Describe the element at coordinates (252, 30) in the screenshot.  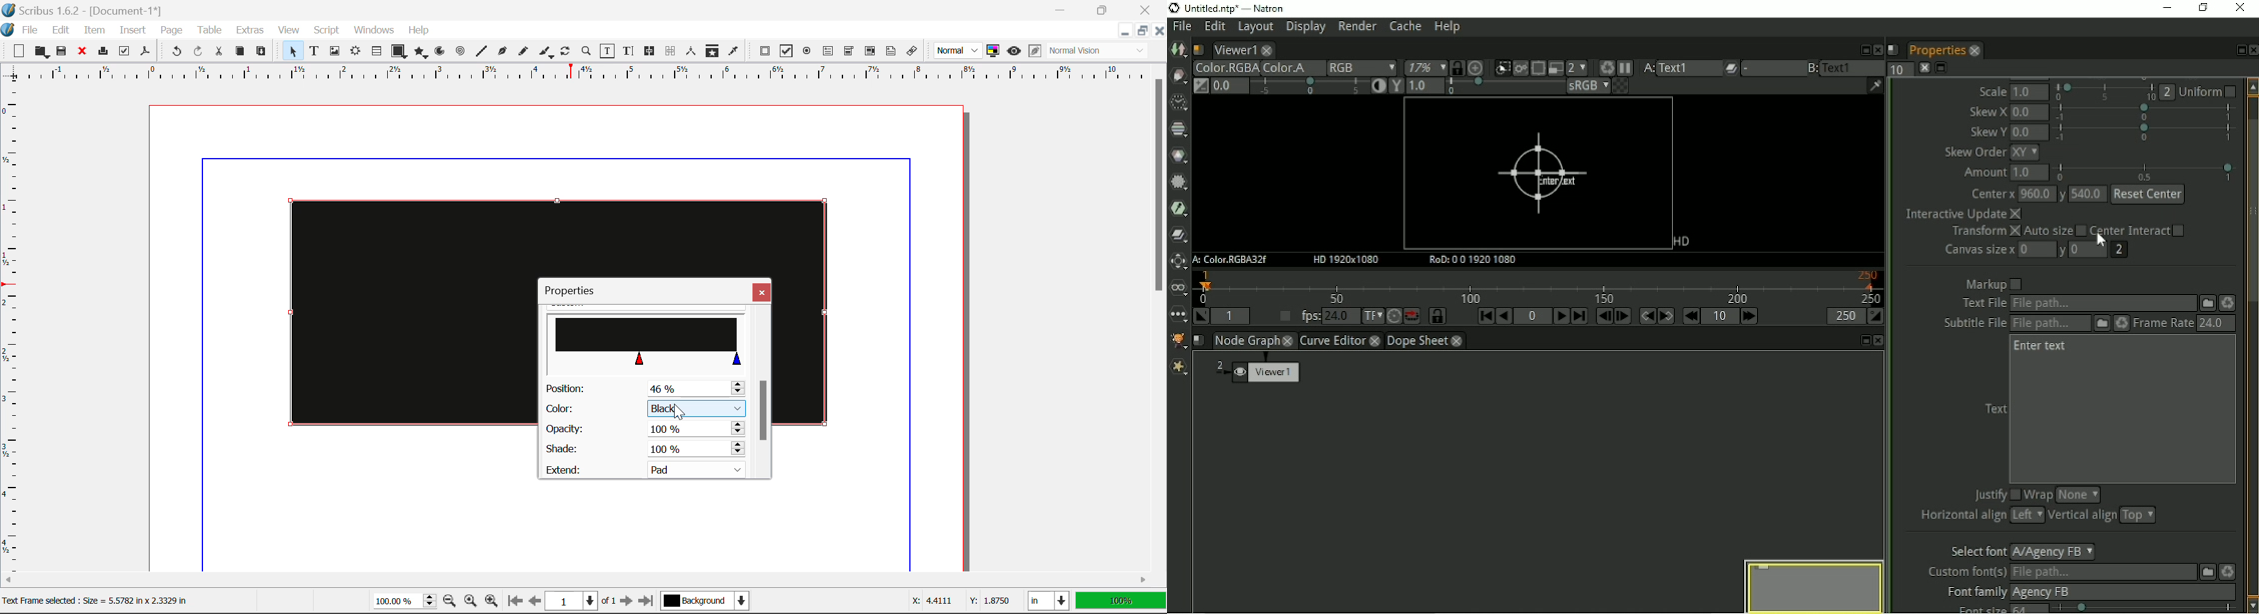
I see `Extras` at that location.